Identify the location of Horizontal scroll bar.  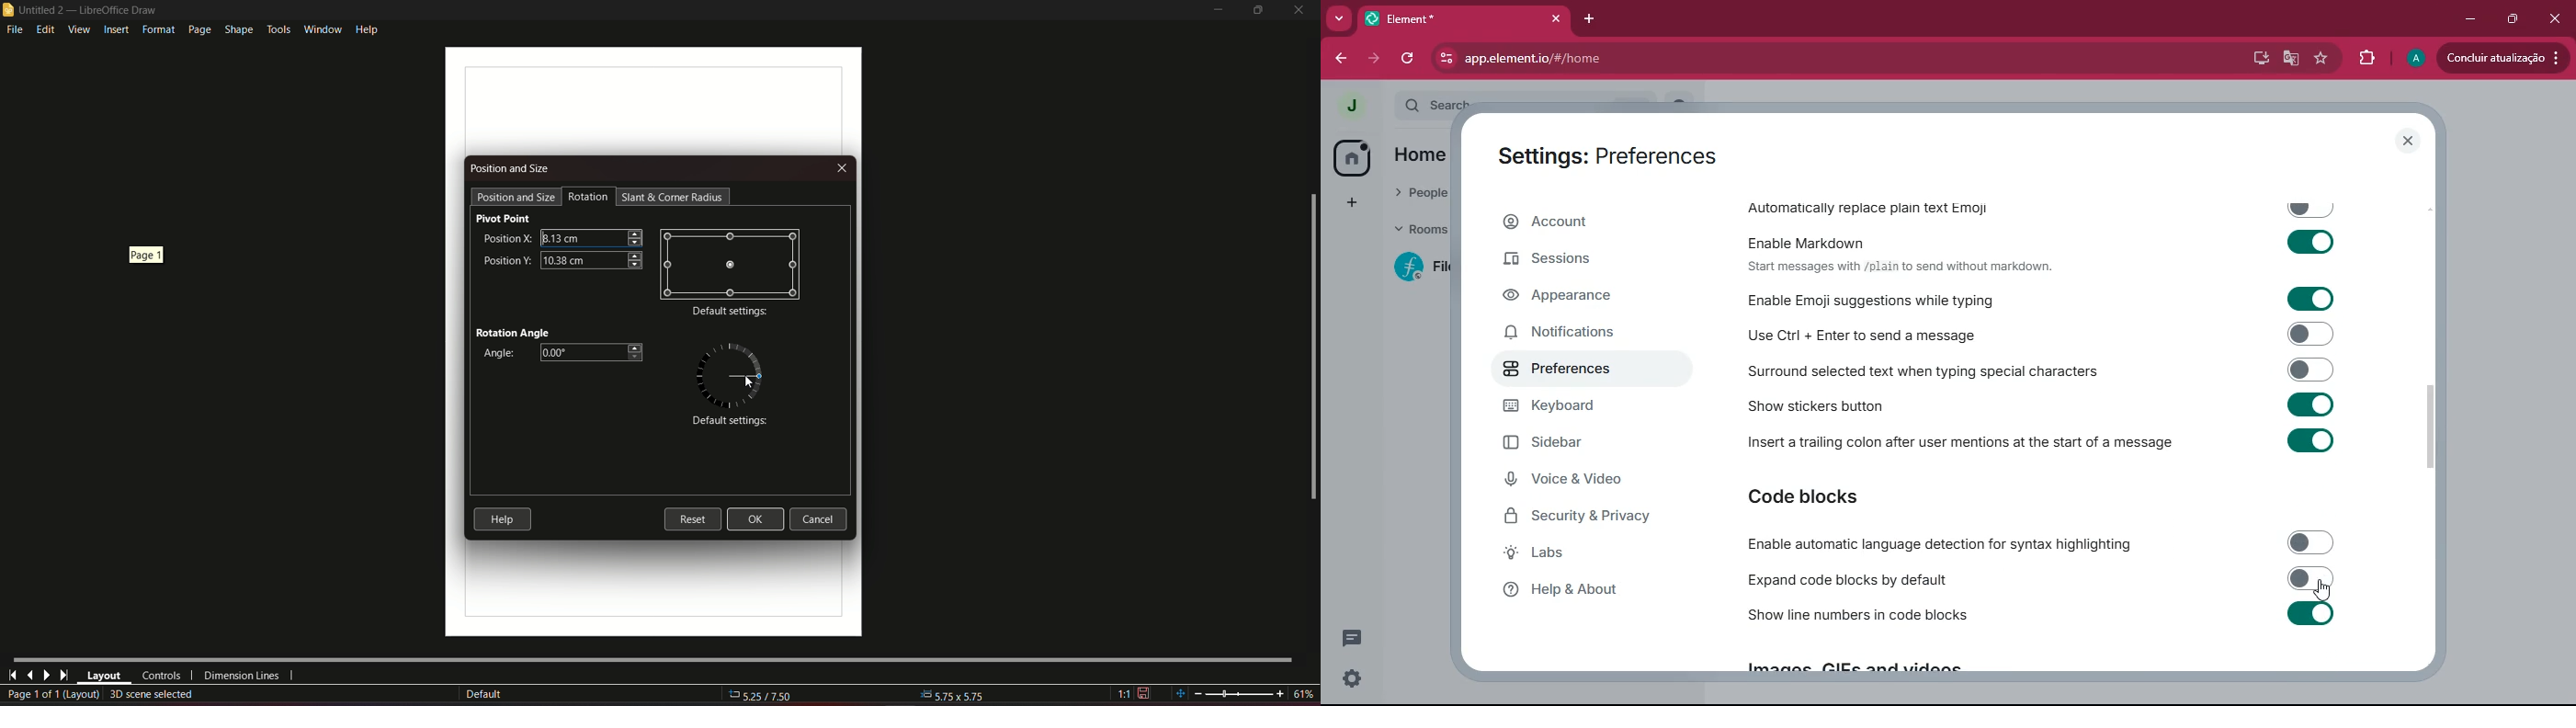
(651, 658).